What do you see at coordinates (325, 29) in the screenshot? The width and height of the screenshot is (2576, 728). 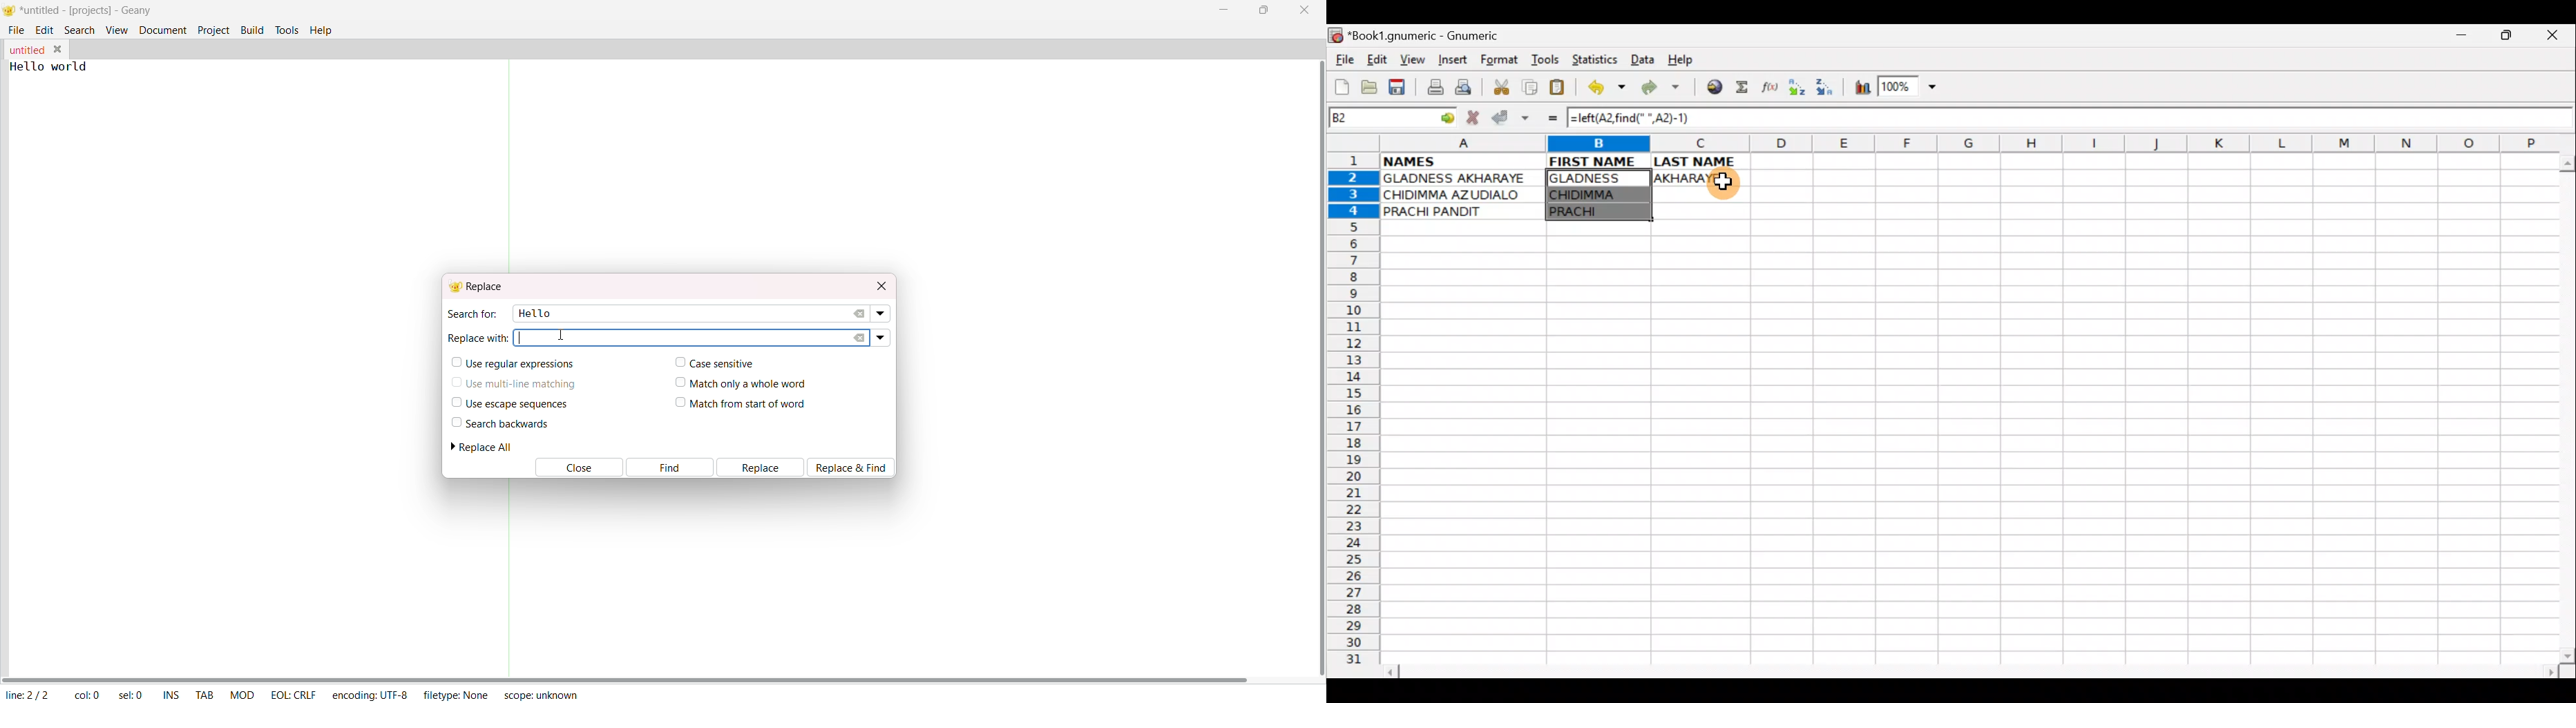 I see `help` at bounding box center [325, 29].